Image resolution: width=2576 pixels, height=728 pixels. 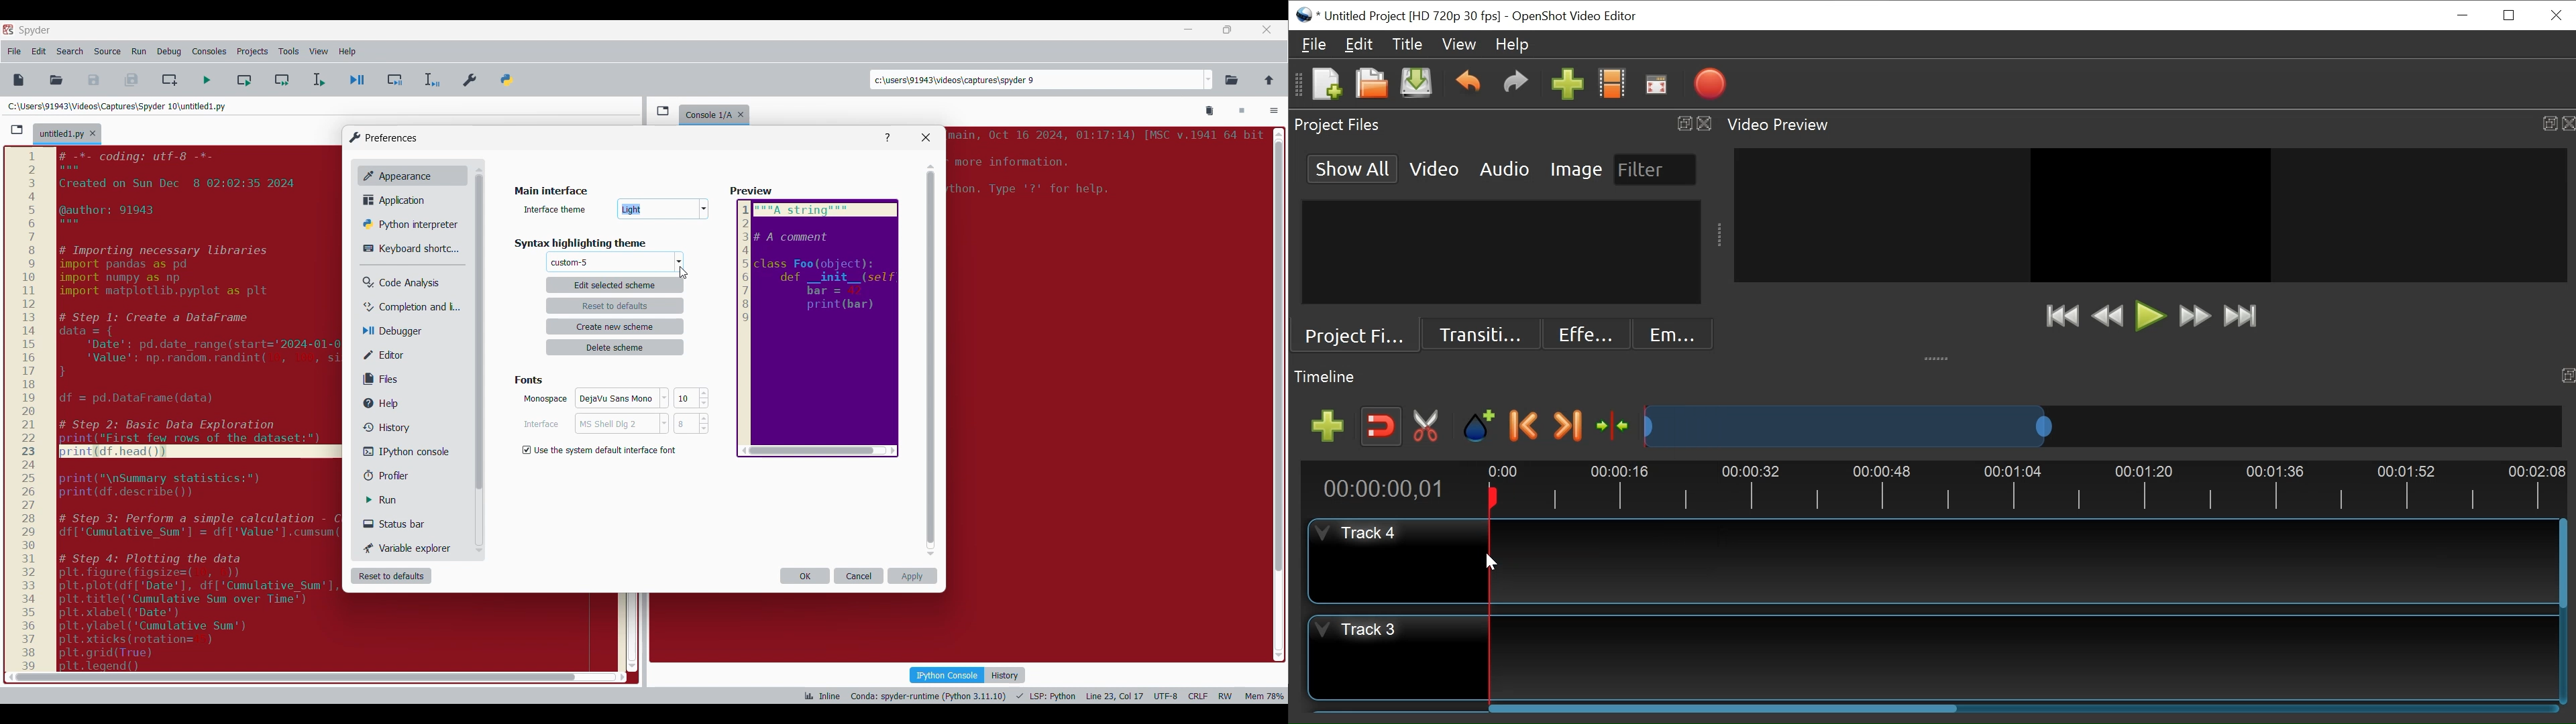 I want to click on Help menu, so click(x=347, y=52).